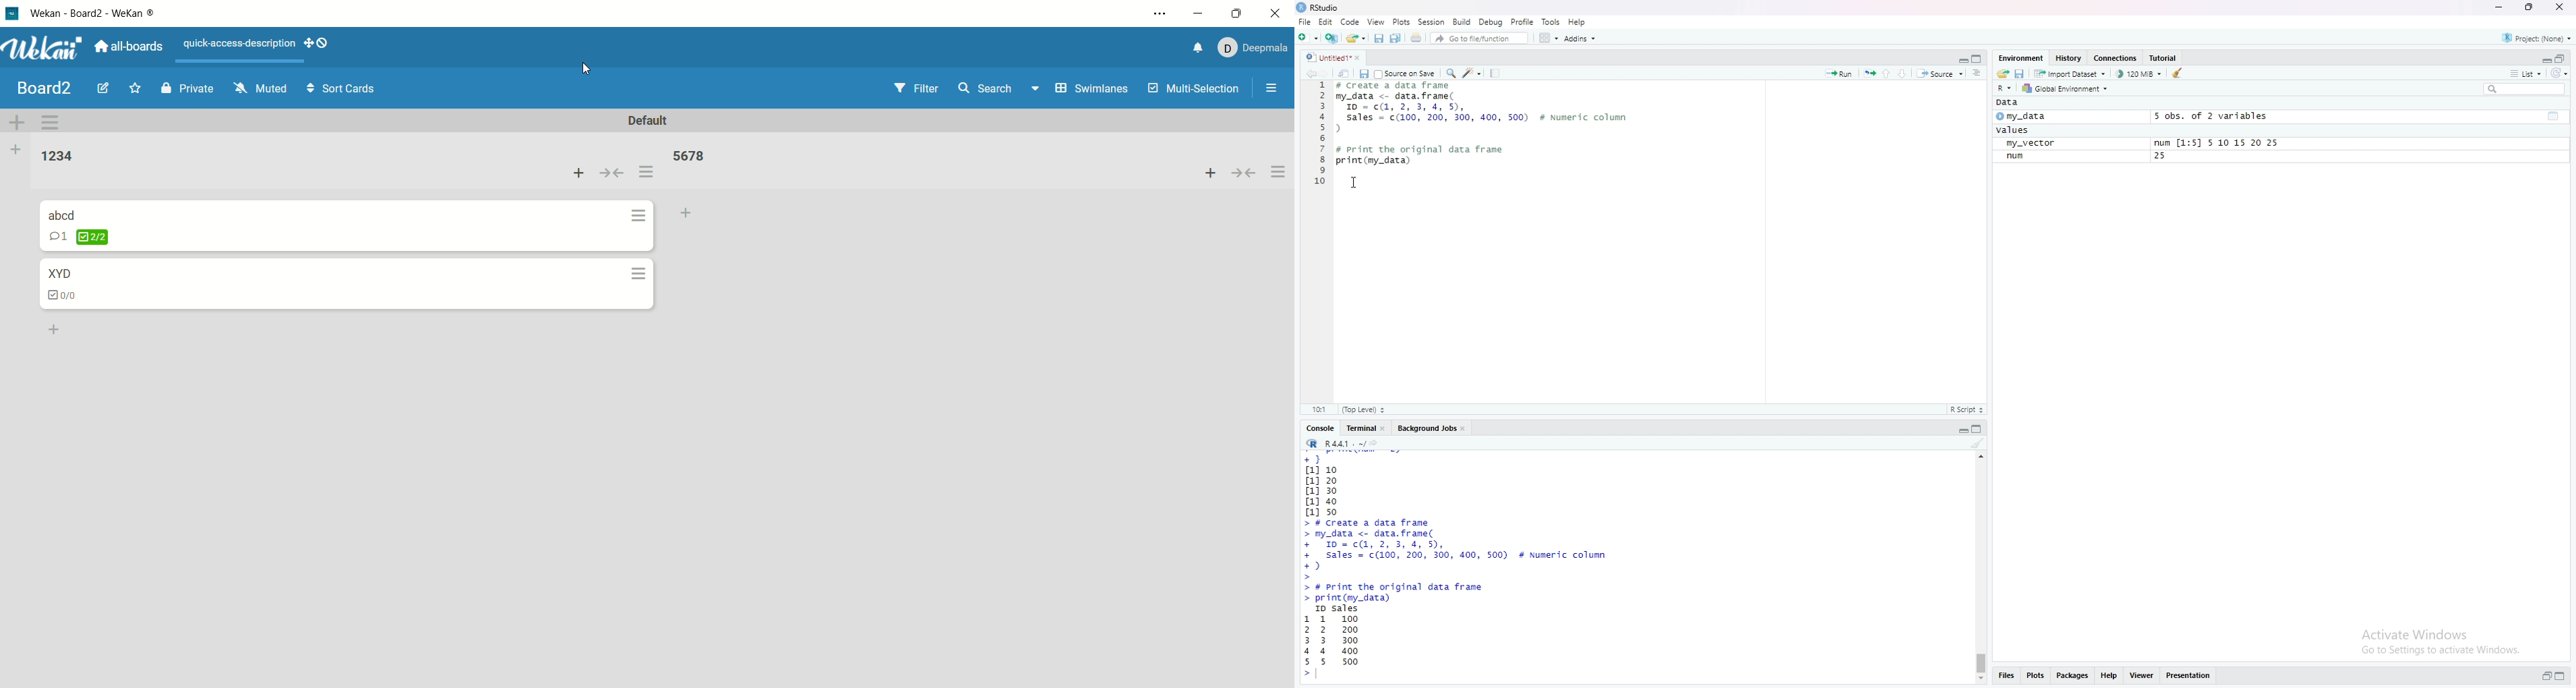  What do you see at coordinates (1352, 7) in the screenshot?
I see `RStudio` at bounding box center [1352, 7].